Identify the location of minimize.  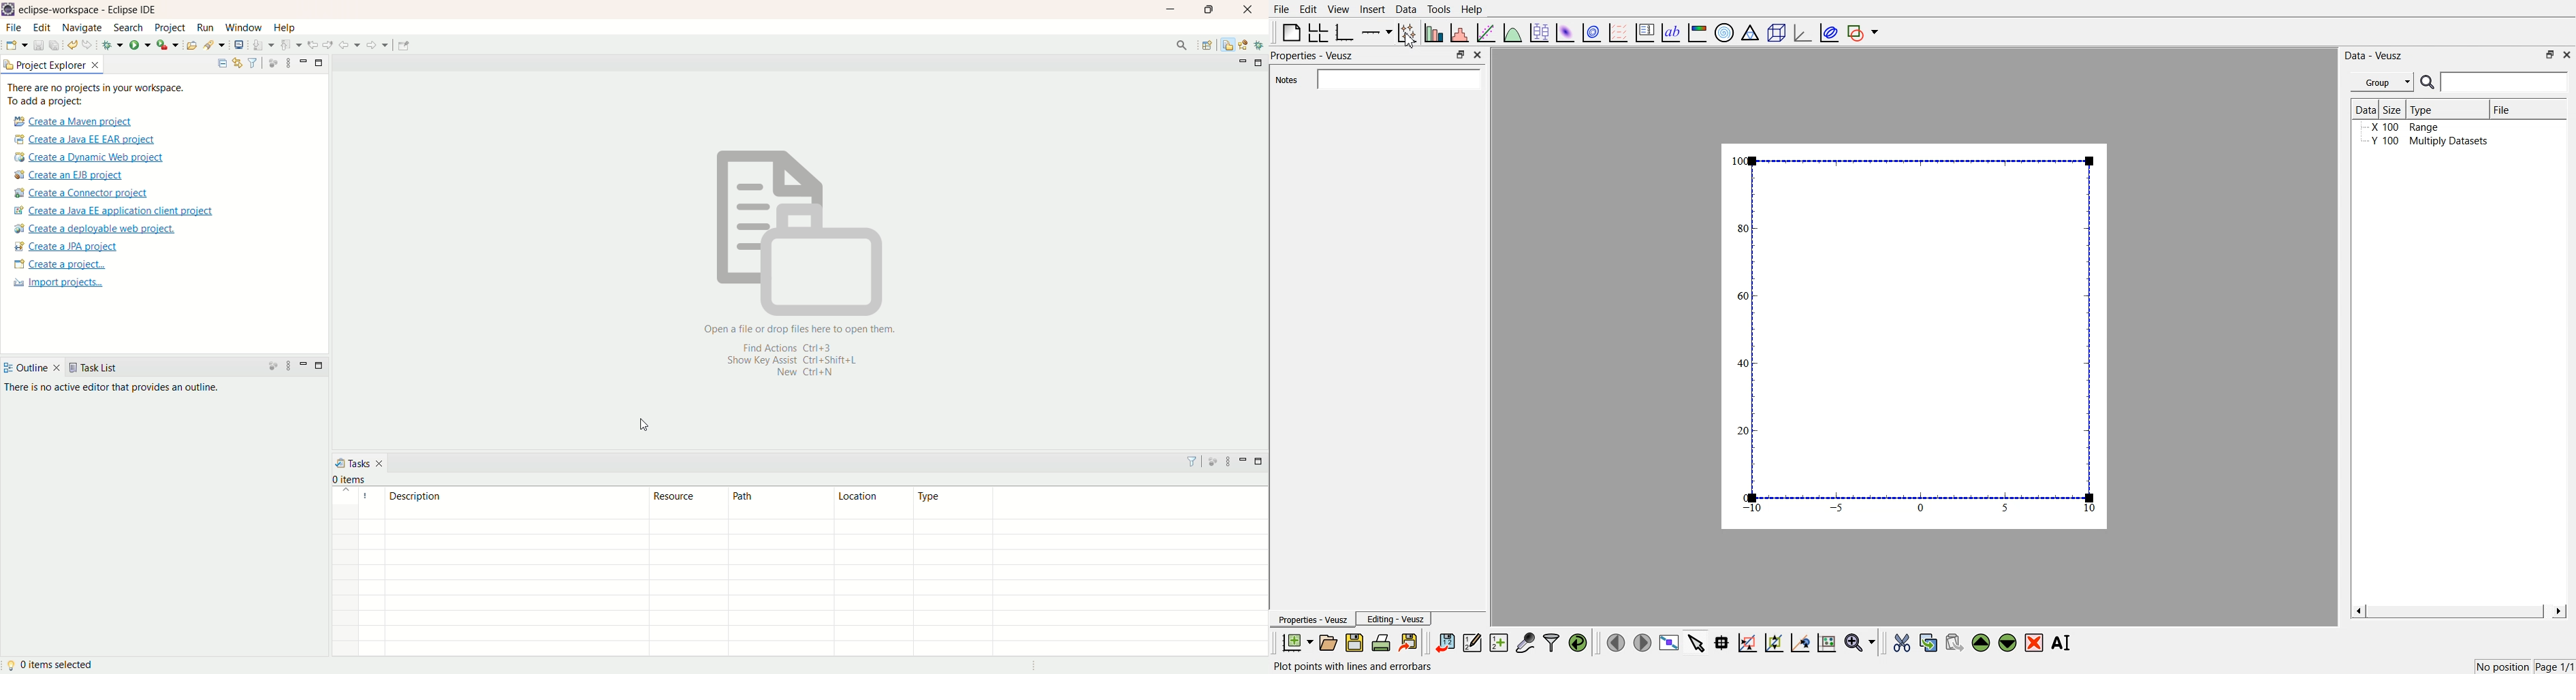
(301, 63).